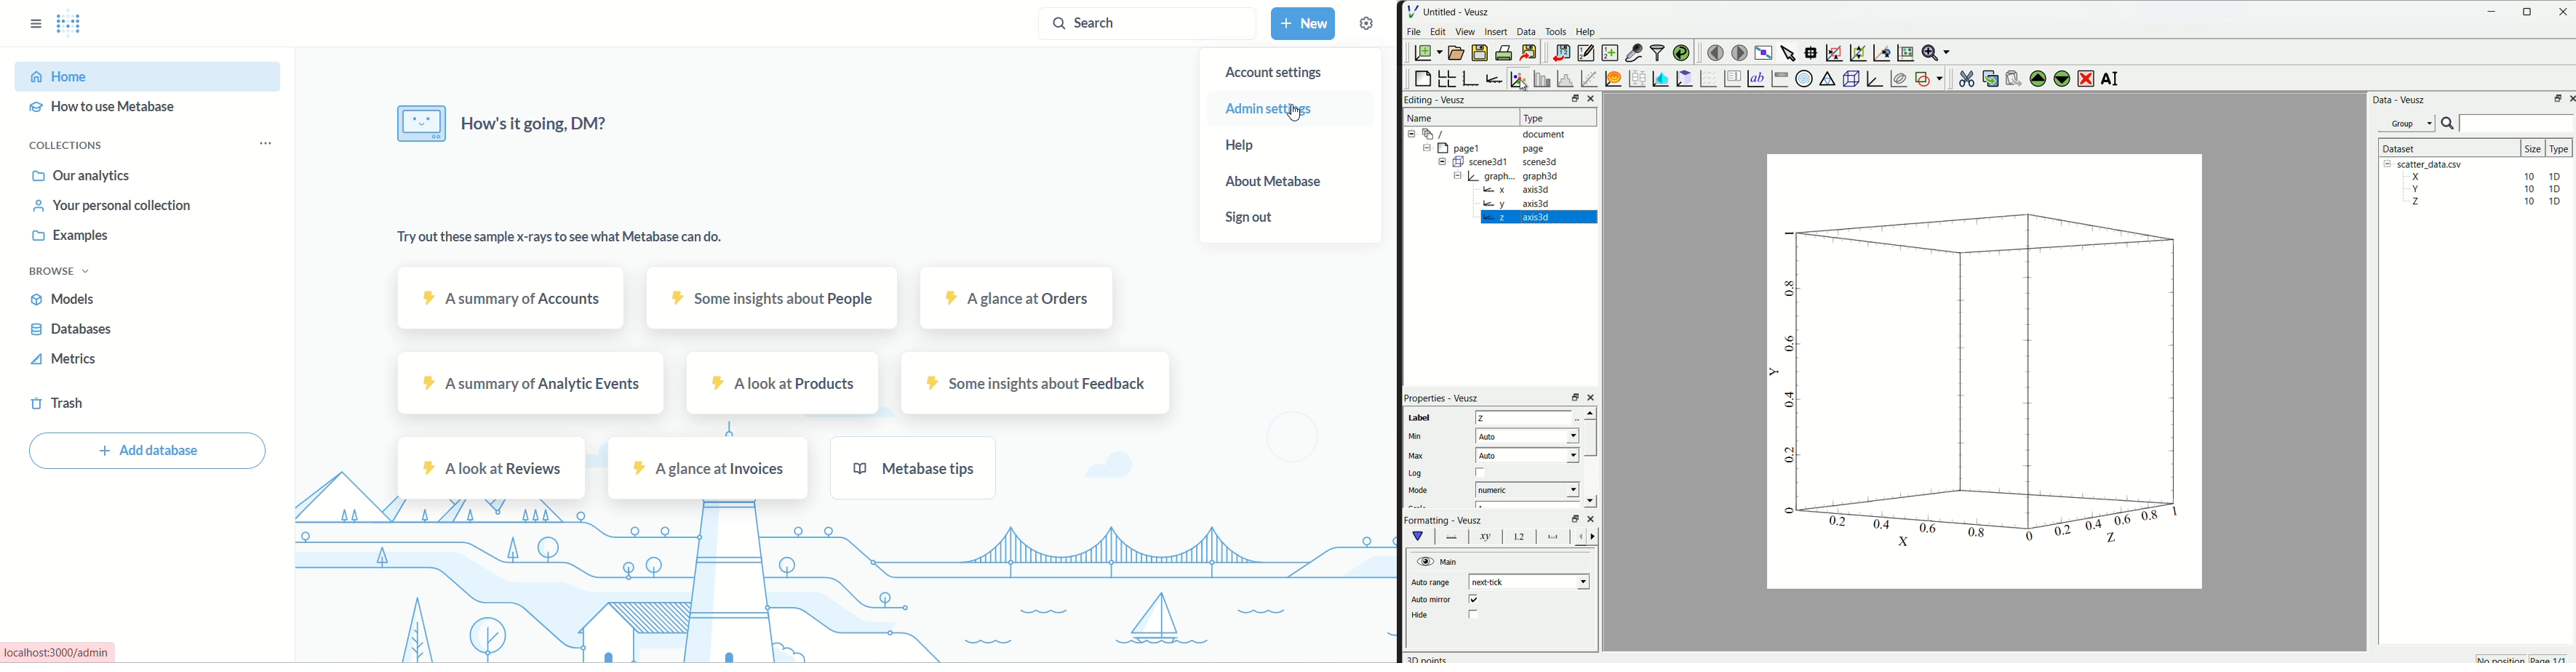  I want to click on ‘Mode, so click(1418, 490).